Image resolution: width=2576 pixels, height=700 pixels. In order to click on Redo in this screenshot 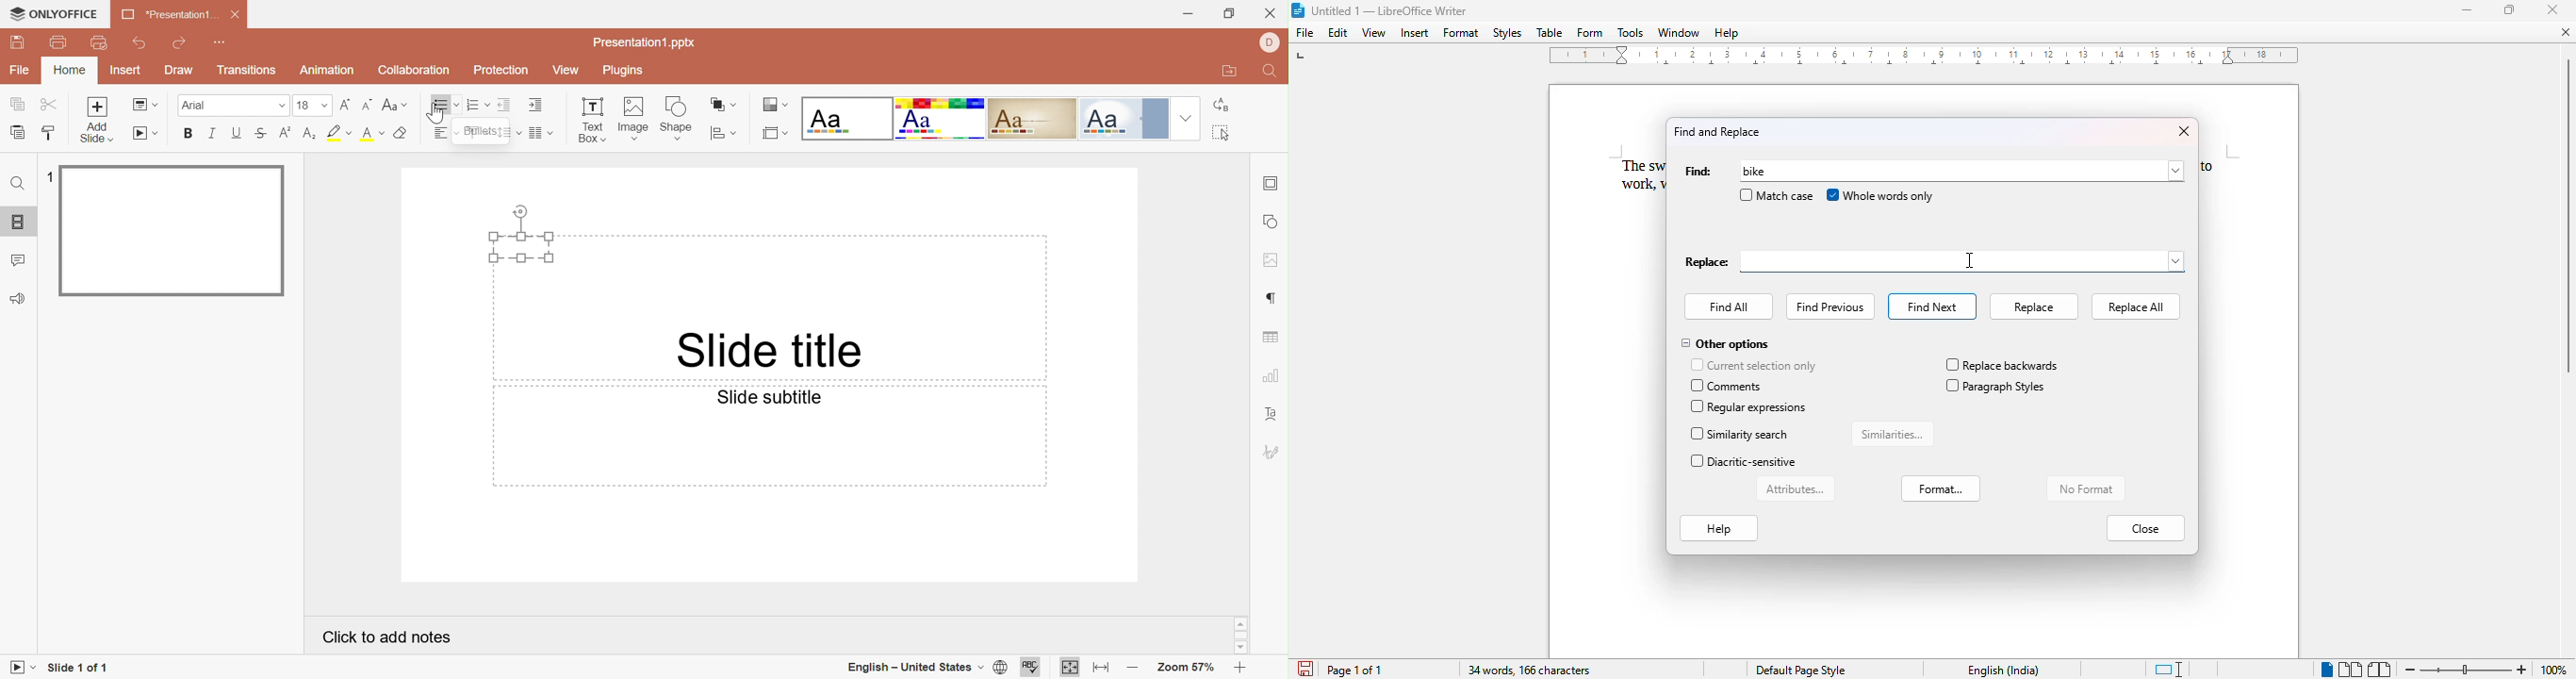, I will do `click(179, 44)`.